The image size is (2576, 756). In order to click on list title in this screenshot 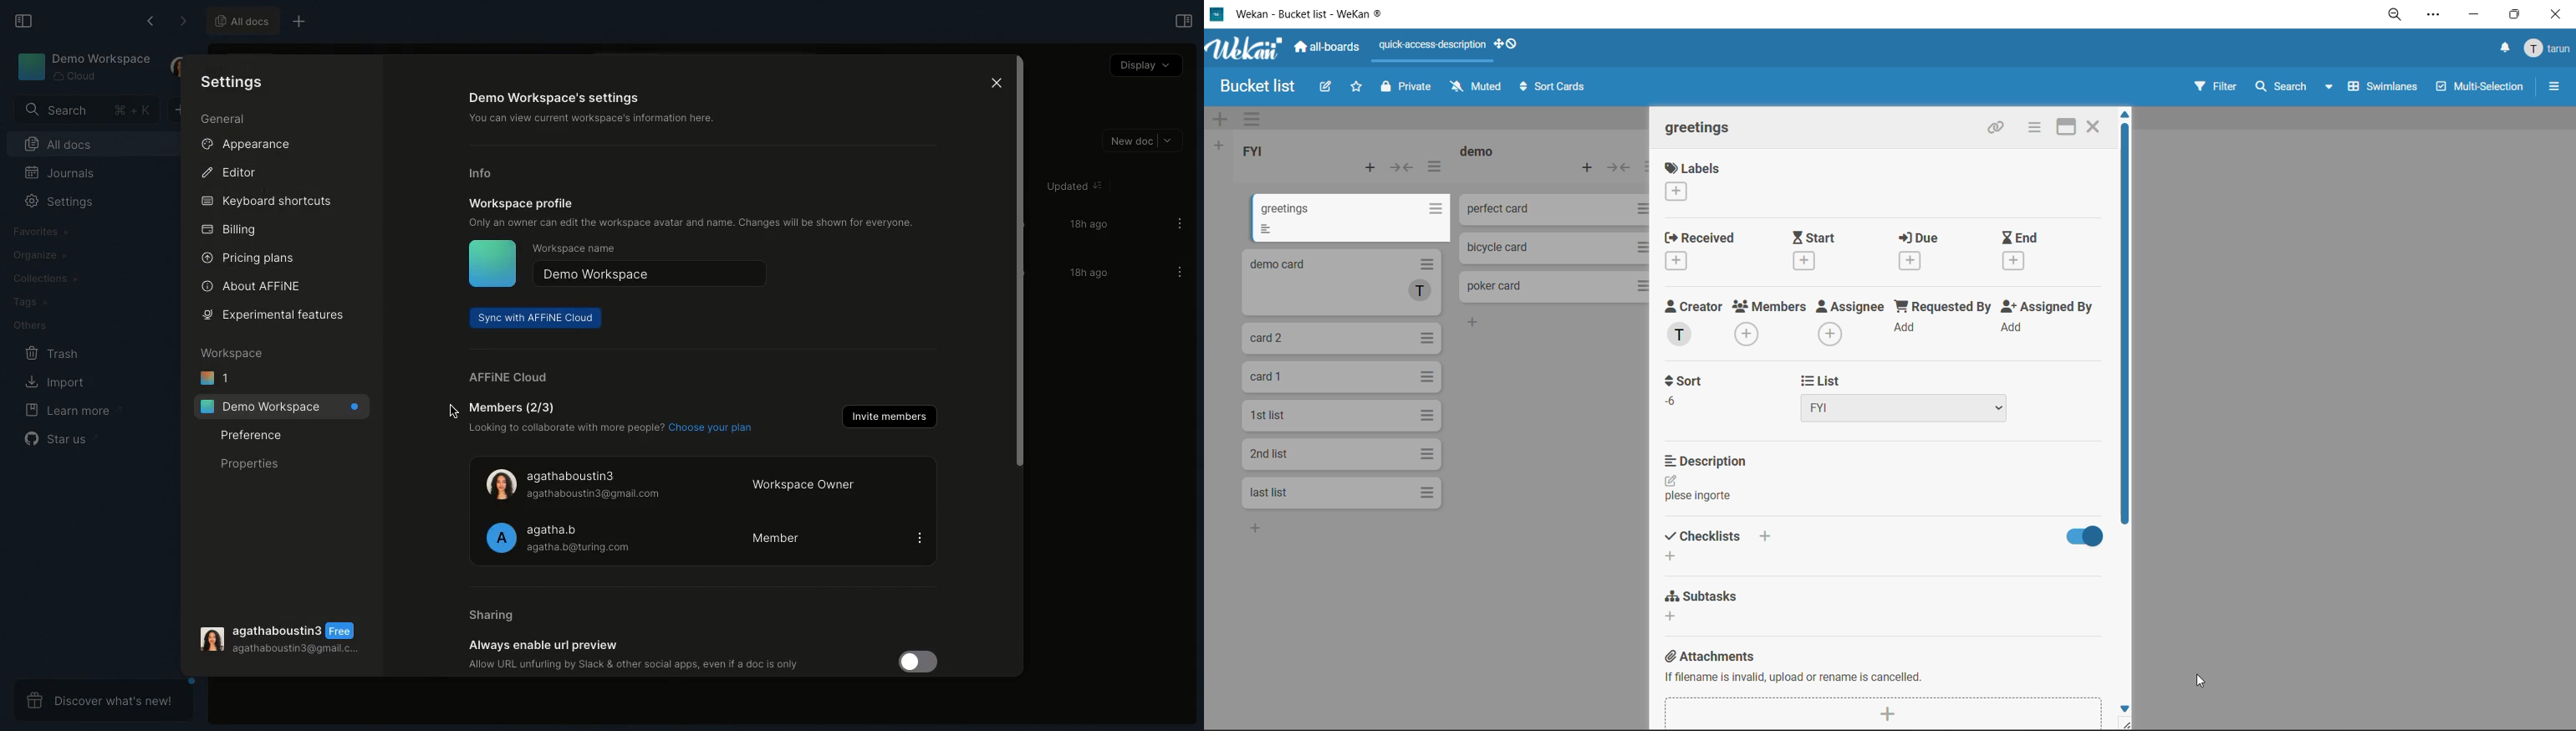, I will do `click(1479, 152)`.